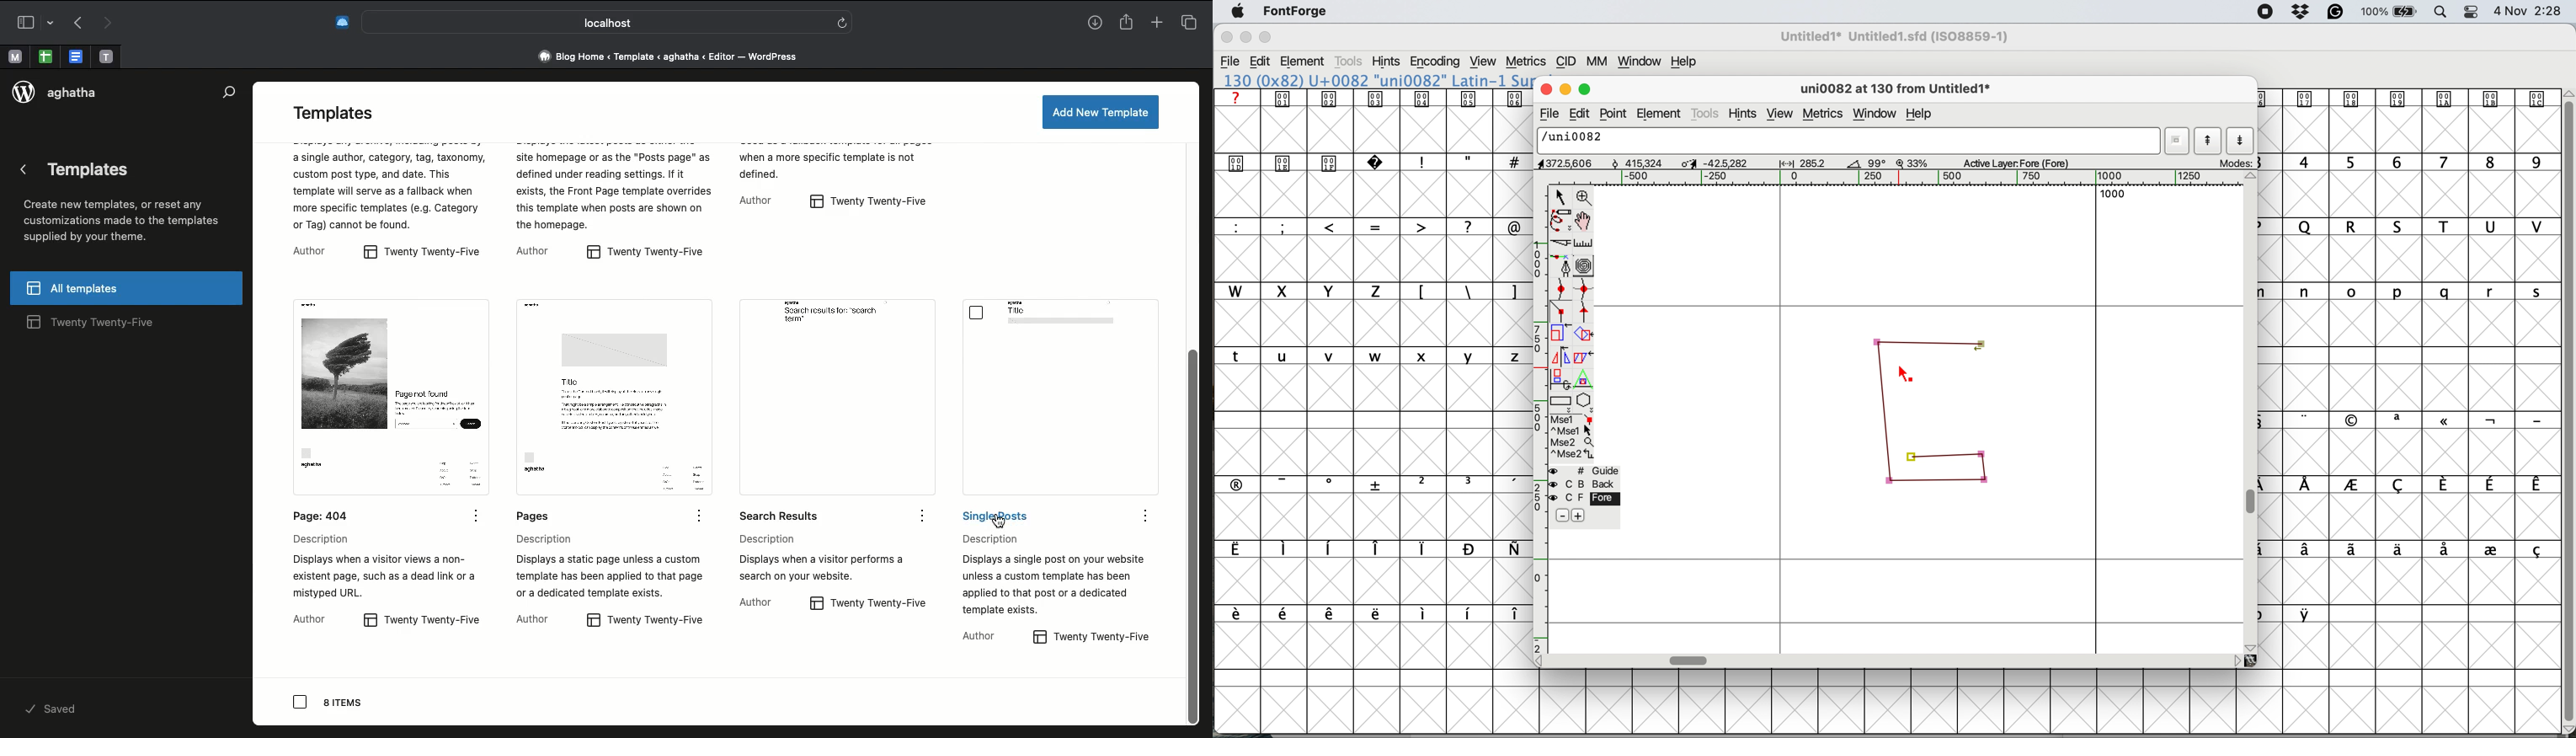 This screenshot has height=756, width=2576. What do you see at coordinates (984, 639) in the screenshot?
I see `Author` at bounding box center [984, 639].